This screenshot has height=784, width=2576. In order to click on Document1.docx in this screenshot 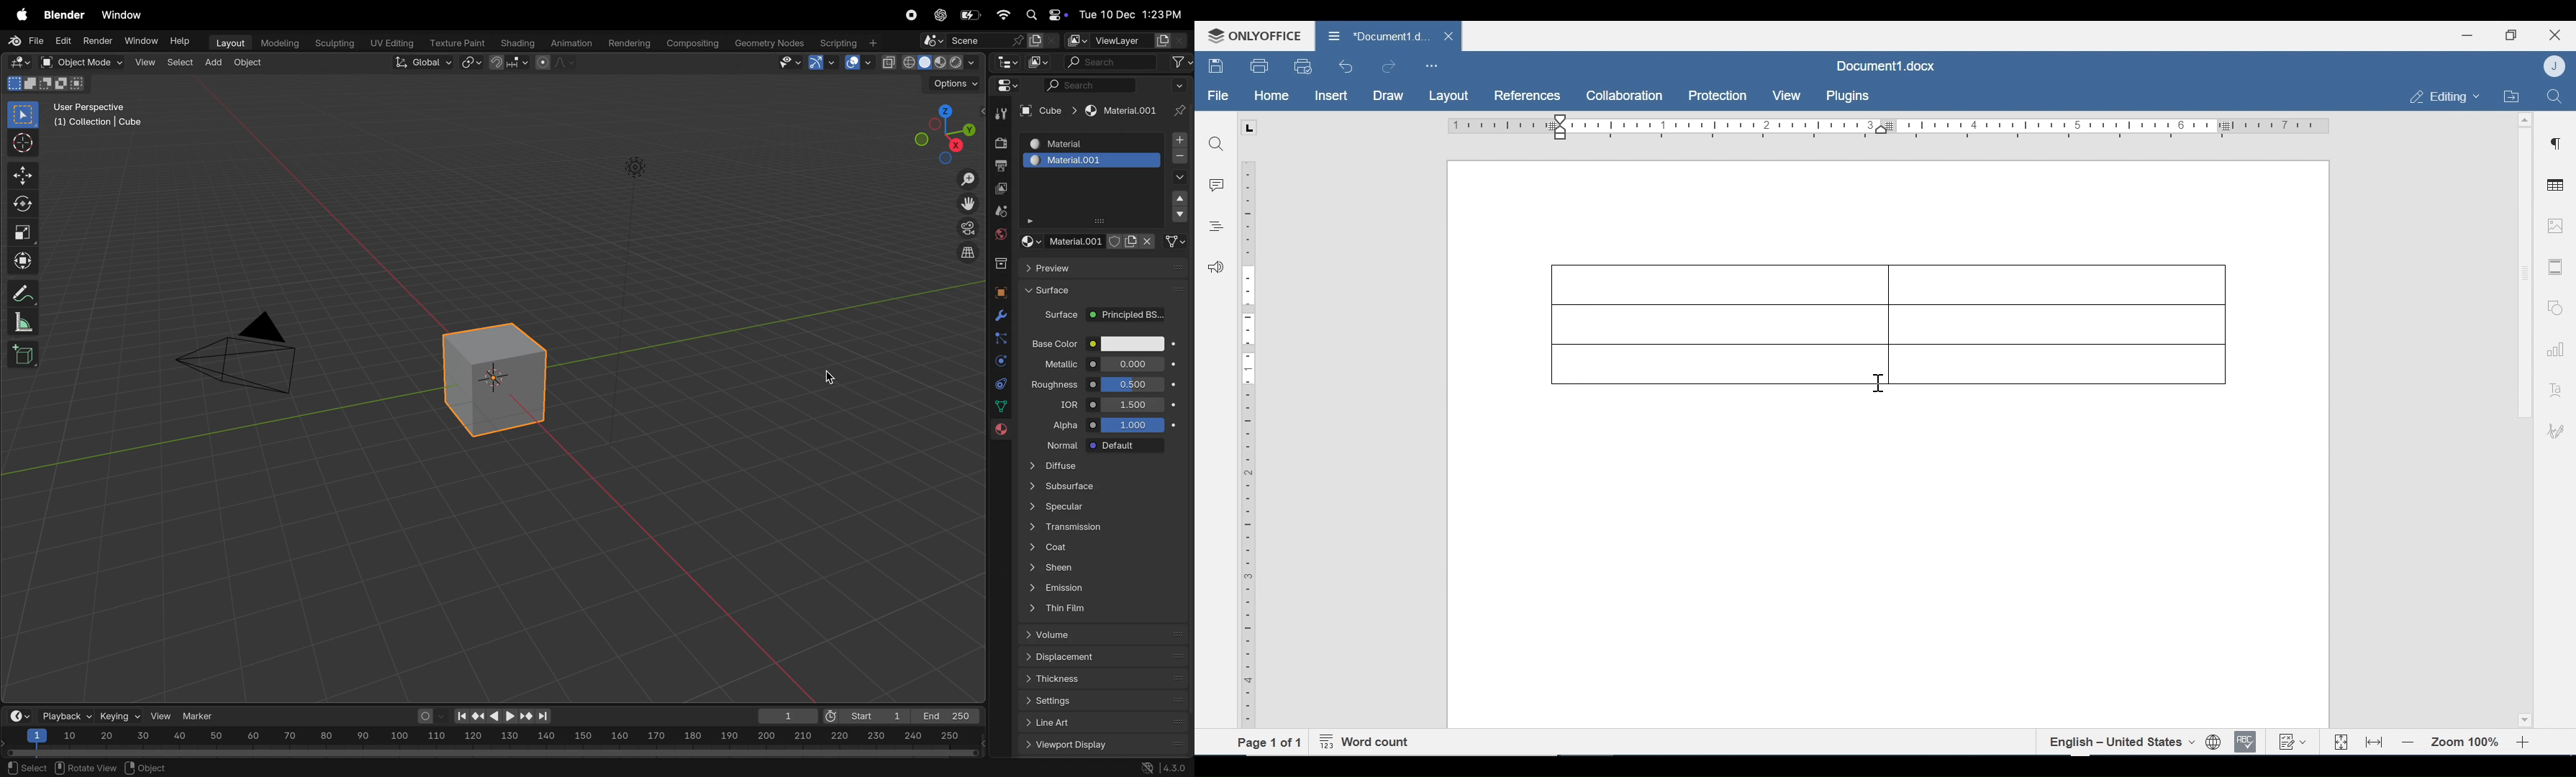, I will do `click(1884, 65)`.